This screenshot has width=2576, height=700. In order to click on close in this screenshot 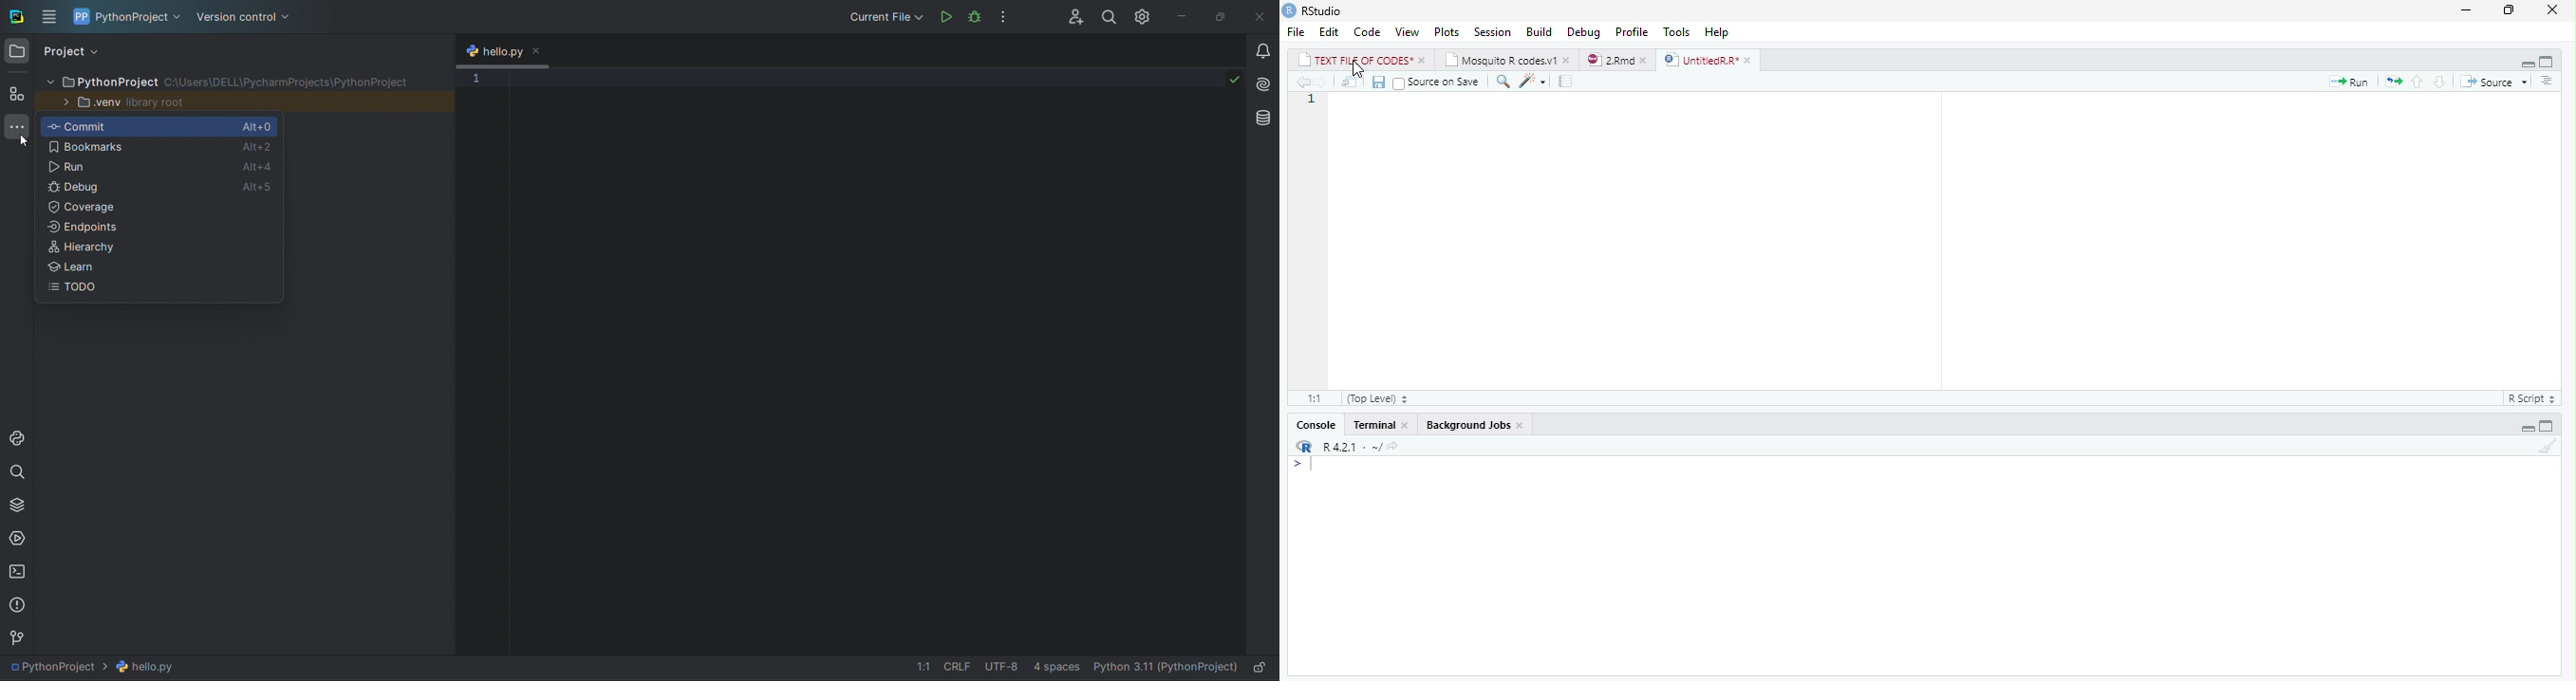, I will do `click(1568, 61)`.